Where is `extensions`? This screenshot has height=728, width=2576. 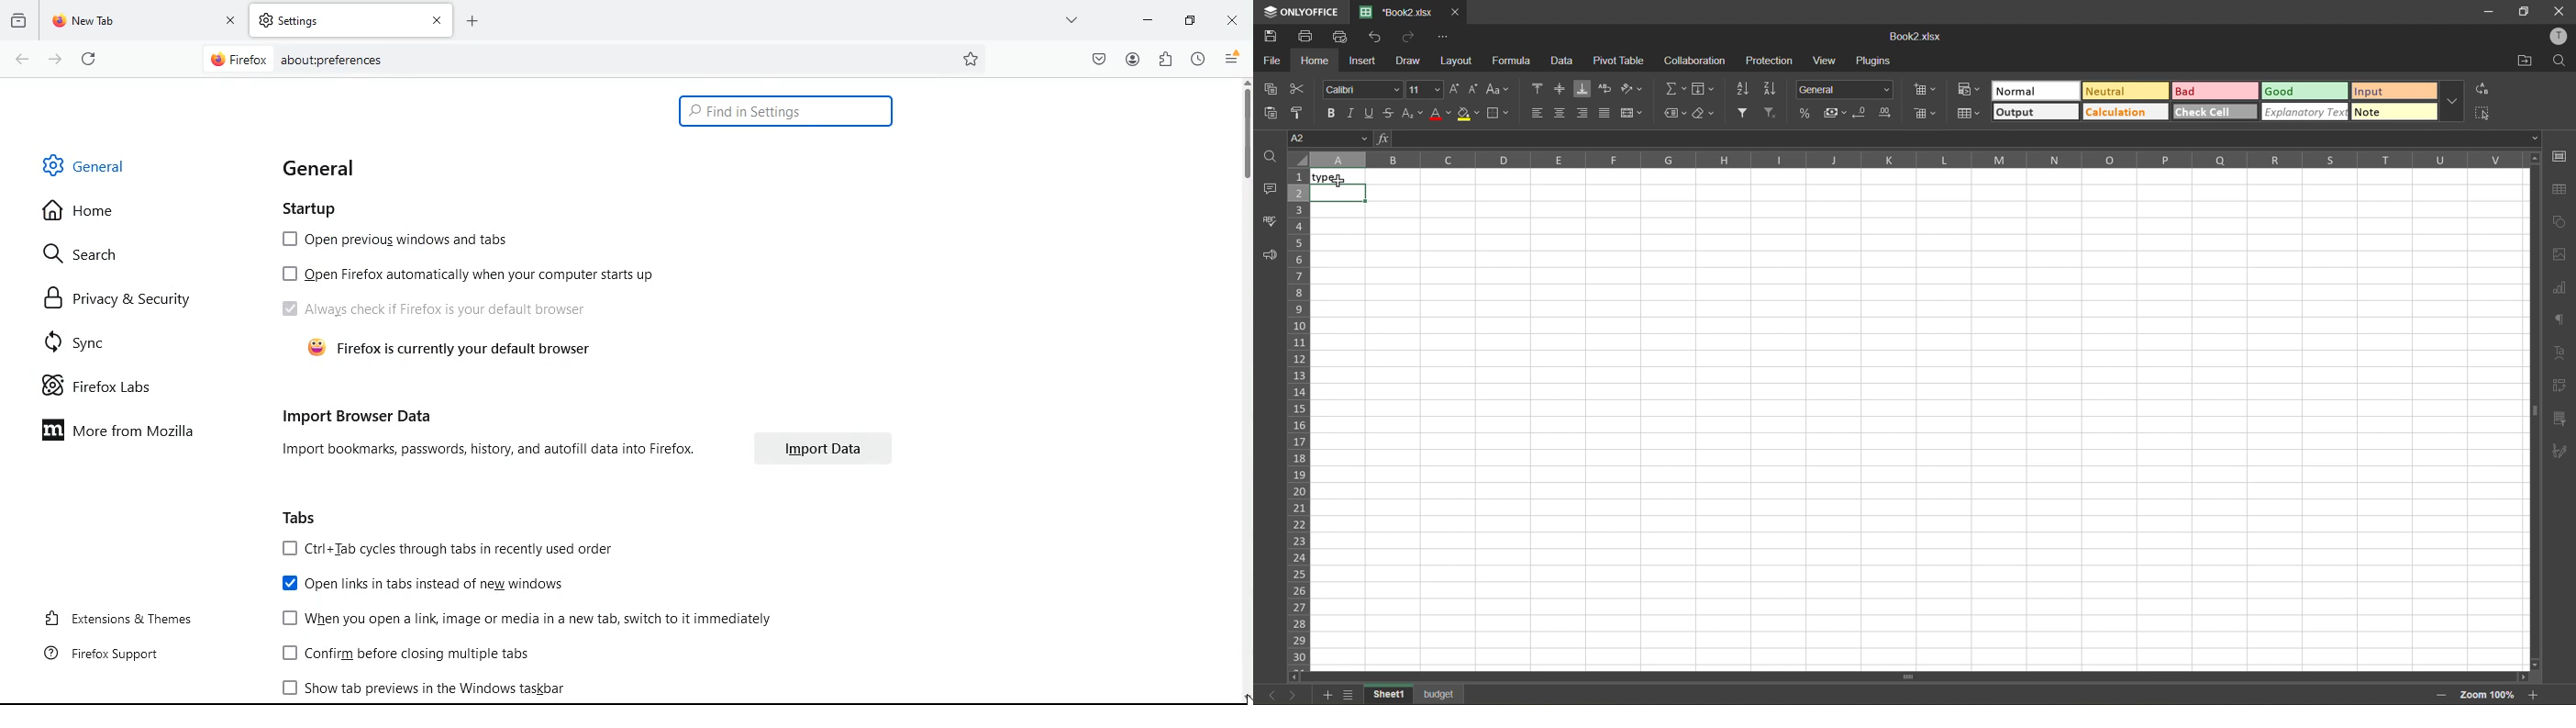
extensions is located at coordinates (1164, 61).